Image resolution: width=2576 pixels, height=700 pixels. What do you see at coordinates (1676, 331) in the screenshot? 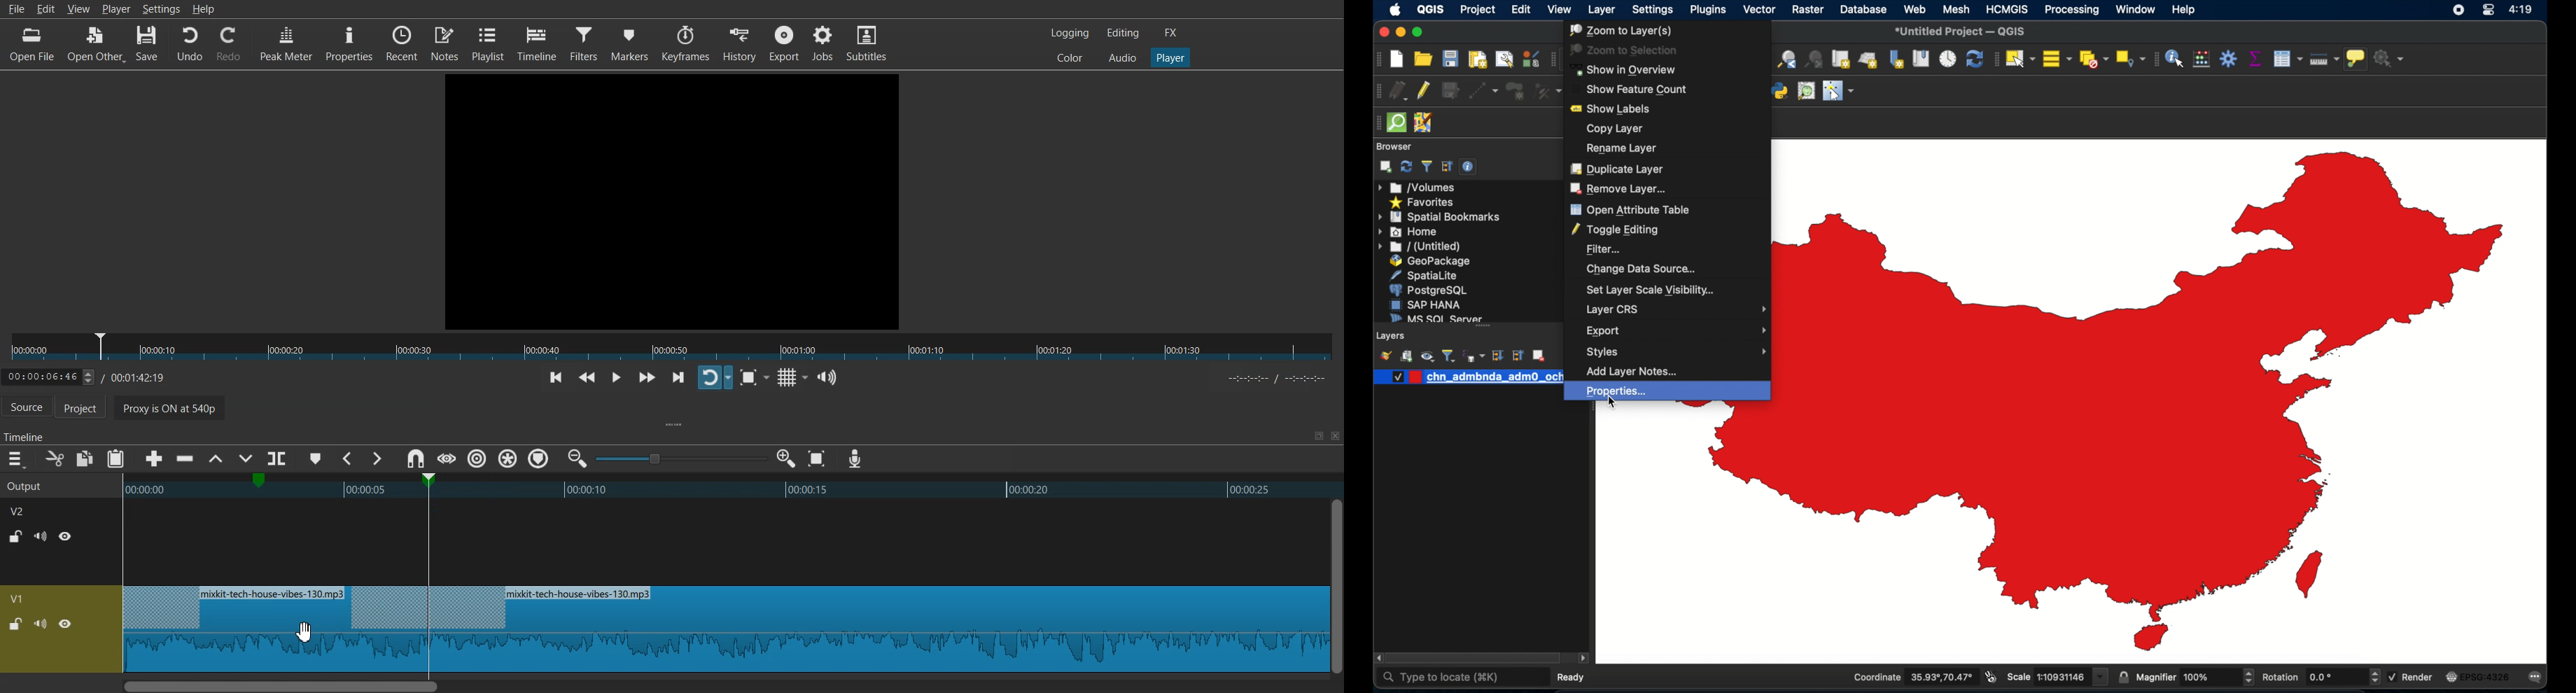
I see `export menu` at bounding box center [1676, 331].